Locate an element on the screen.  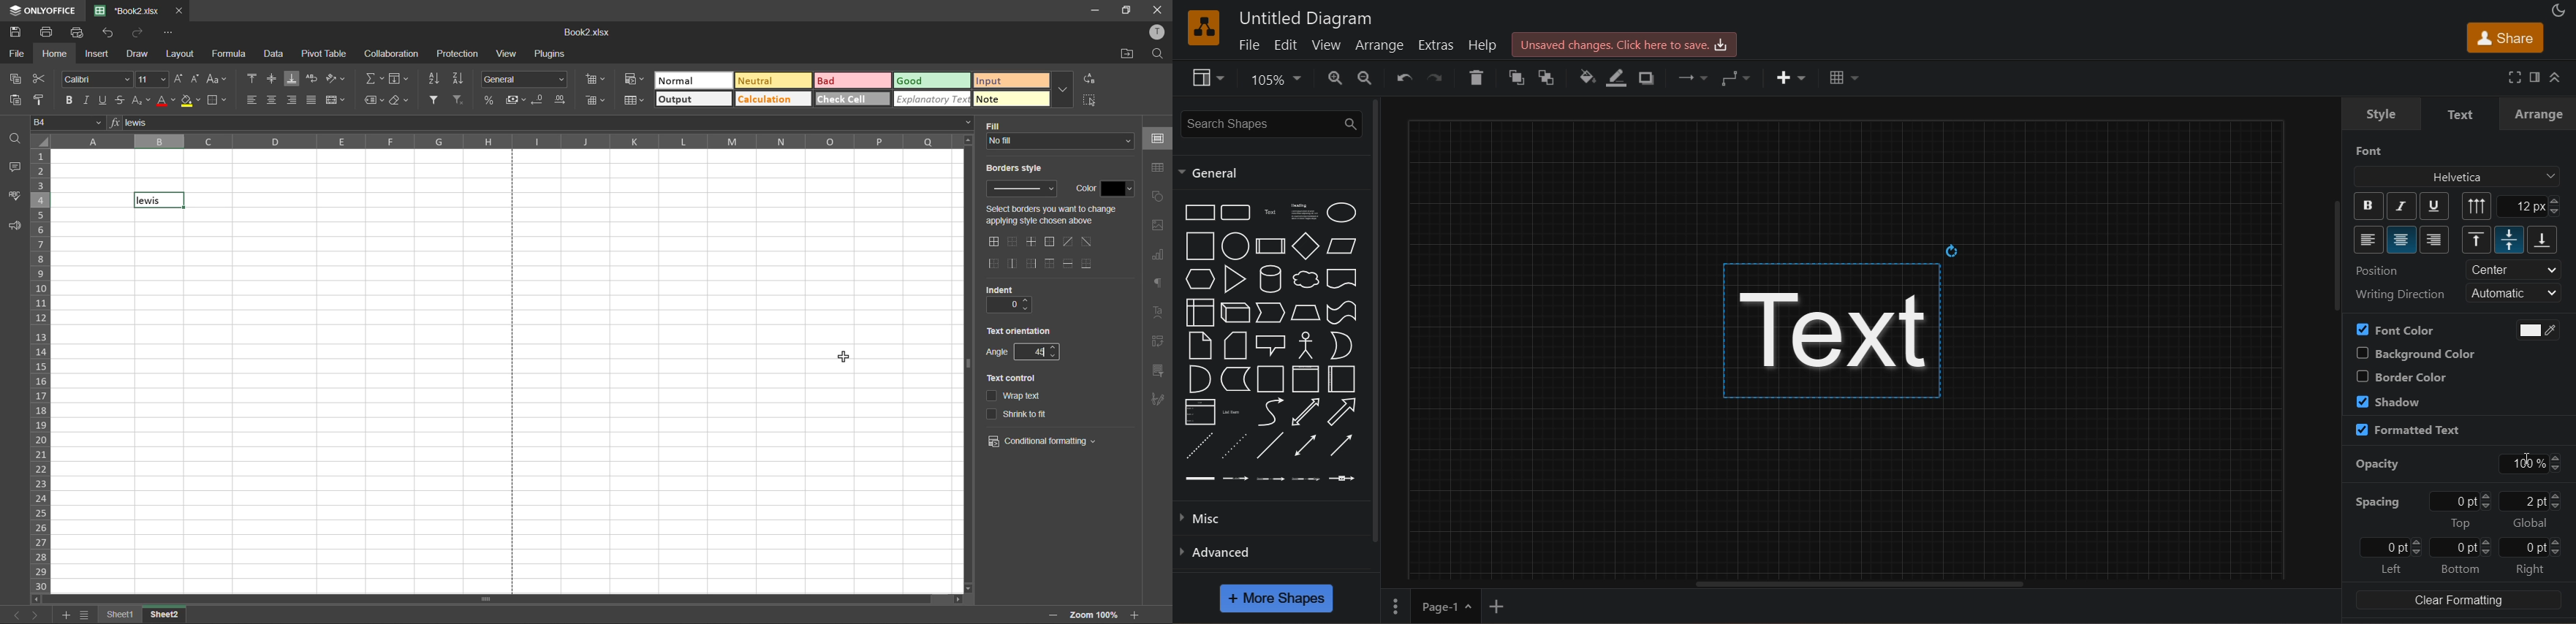
delete is located at coordinates (1477, 77).